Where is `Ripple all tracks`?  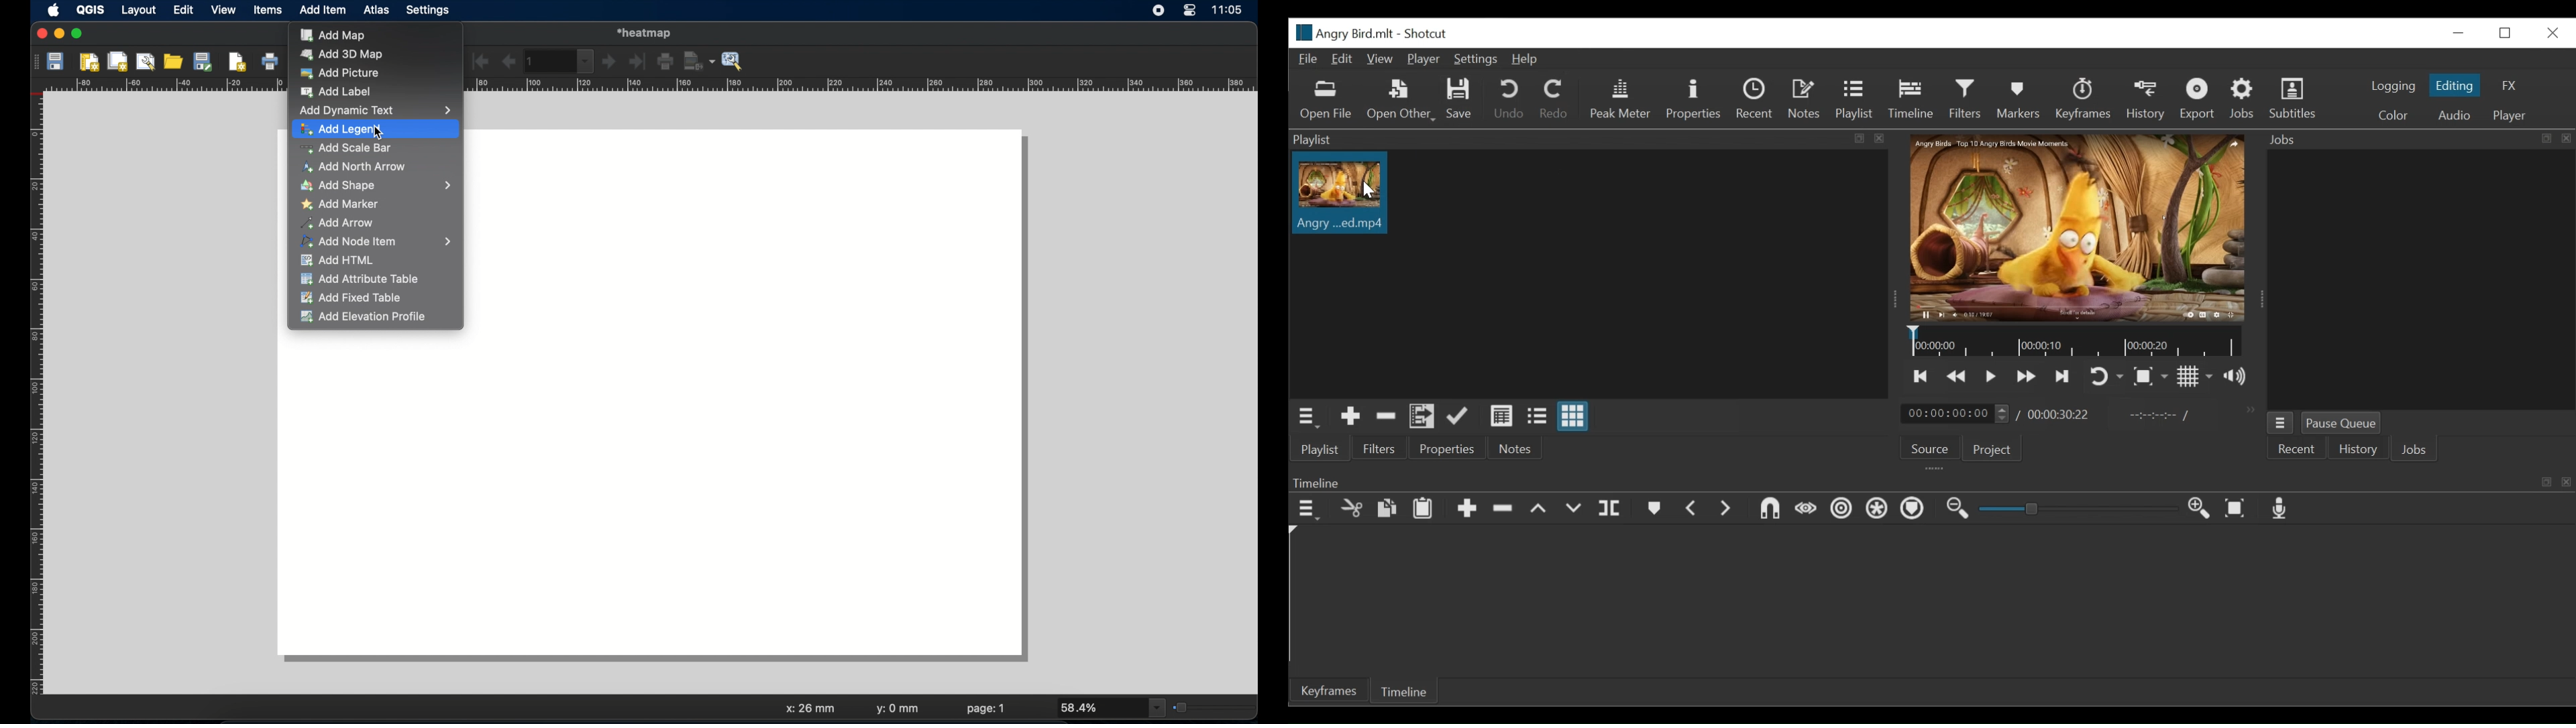
Ripple all tracks is located at coordinates (1876, 508).